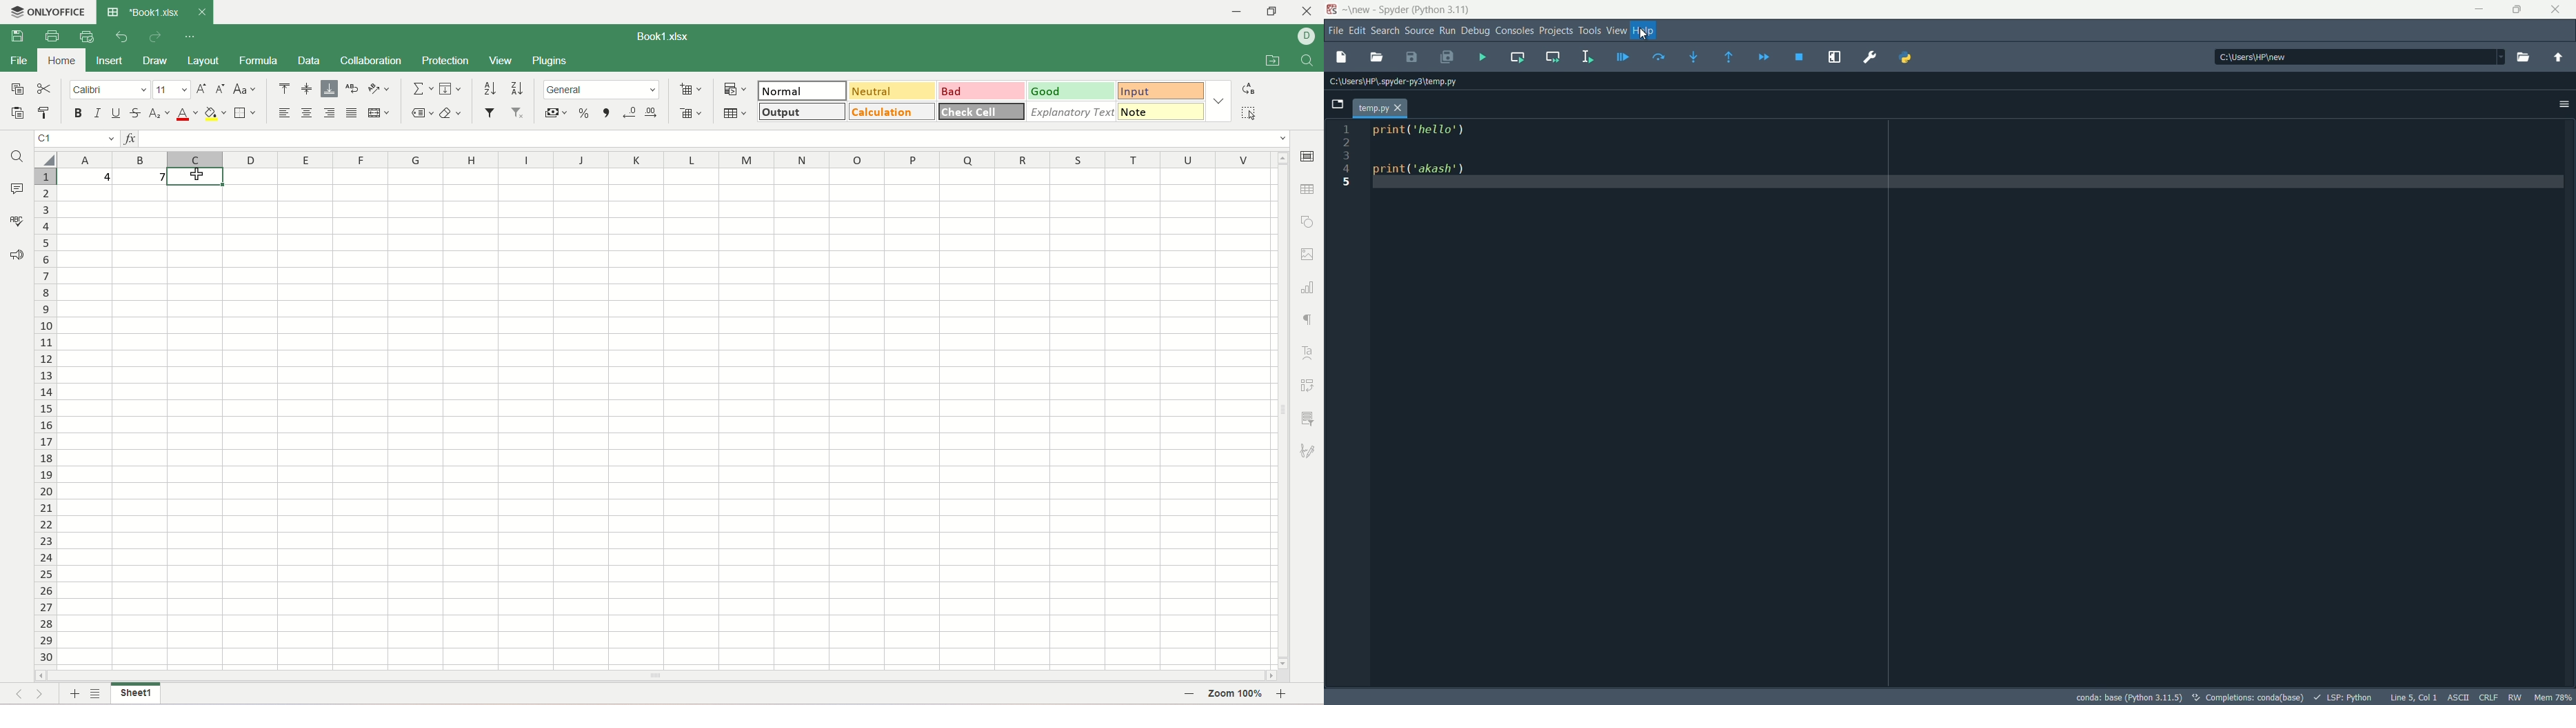  Describe the element at coordinates (1443, 10) in the screenshot. I see `python 3.11` at that location.